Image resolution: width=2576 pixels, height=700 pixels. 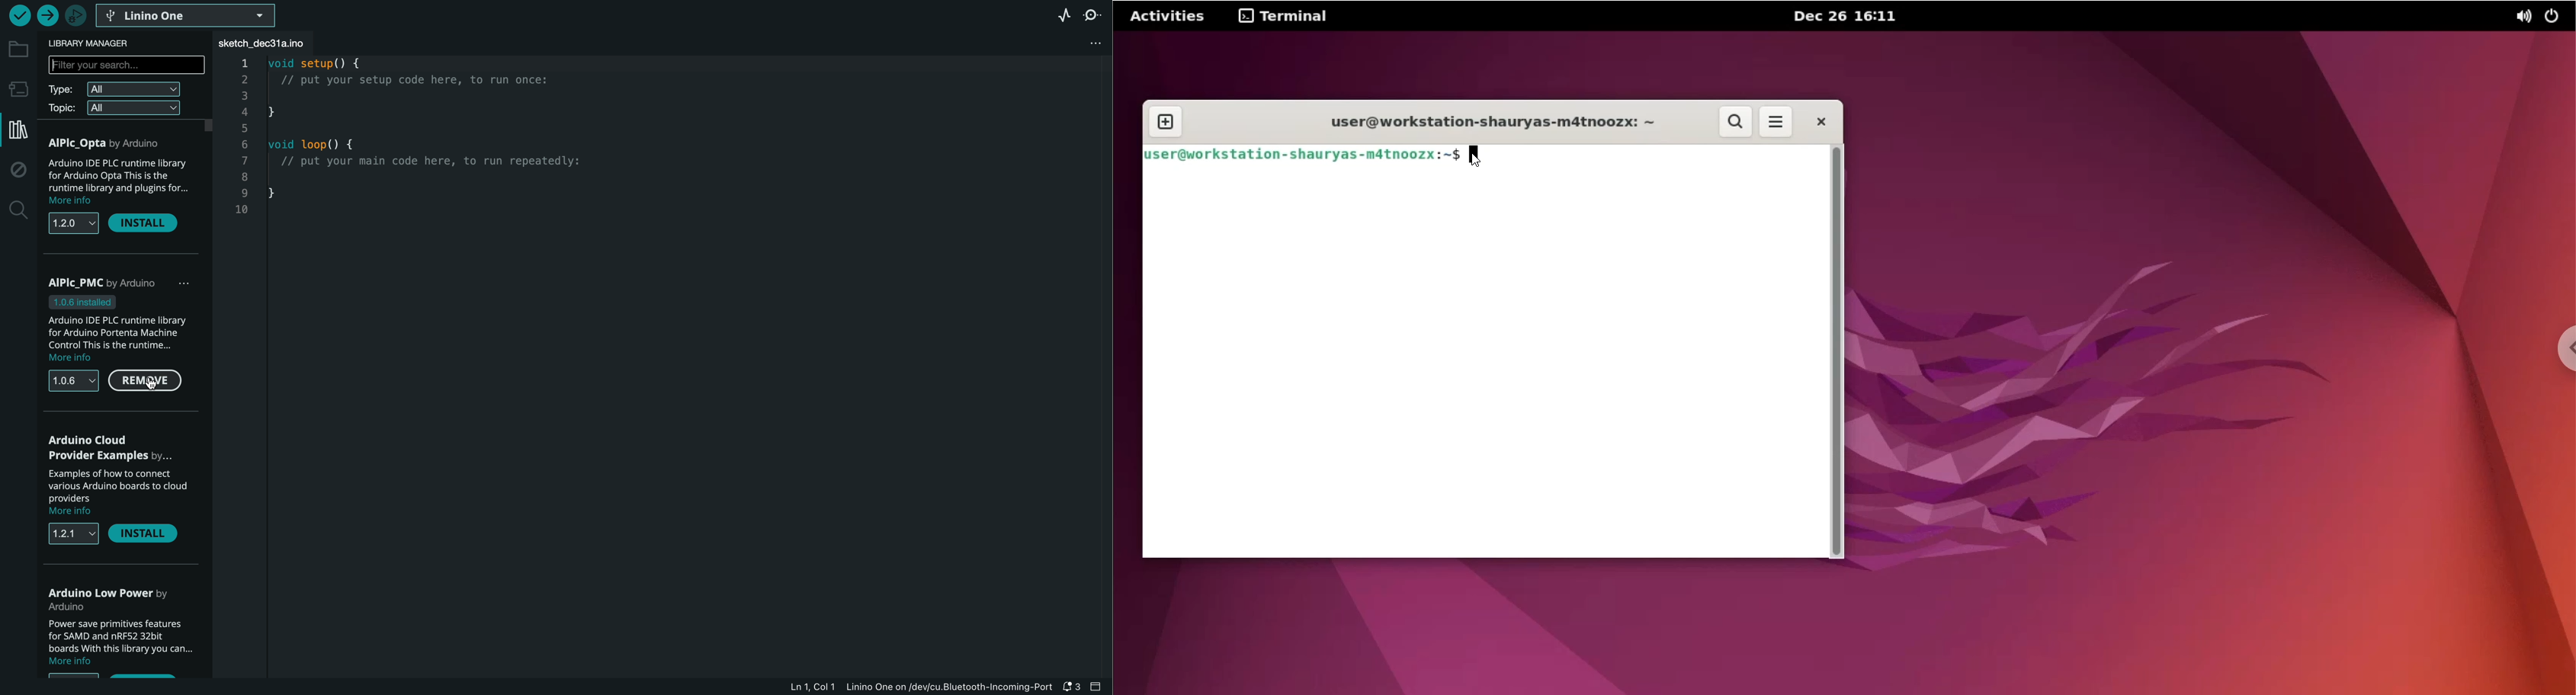 I want to click on command input, so click(x=1645, y=156).